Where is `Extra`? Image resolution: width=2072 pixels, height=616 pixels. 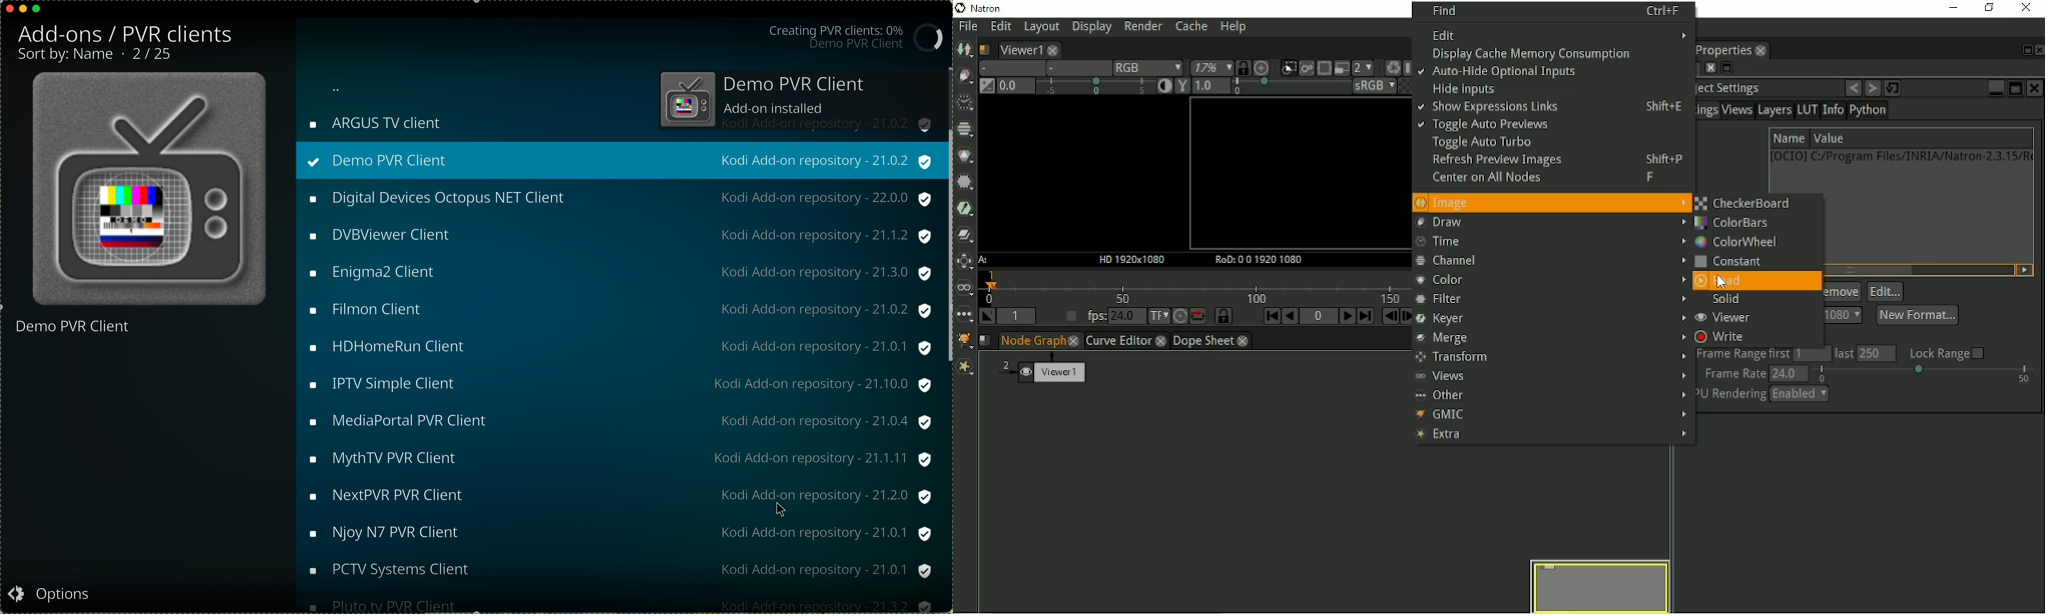
Extra is located at coordinates (1551, 435).